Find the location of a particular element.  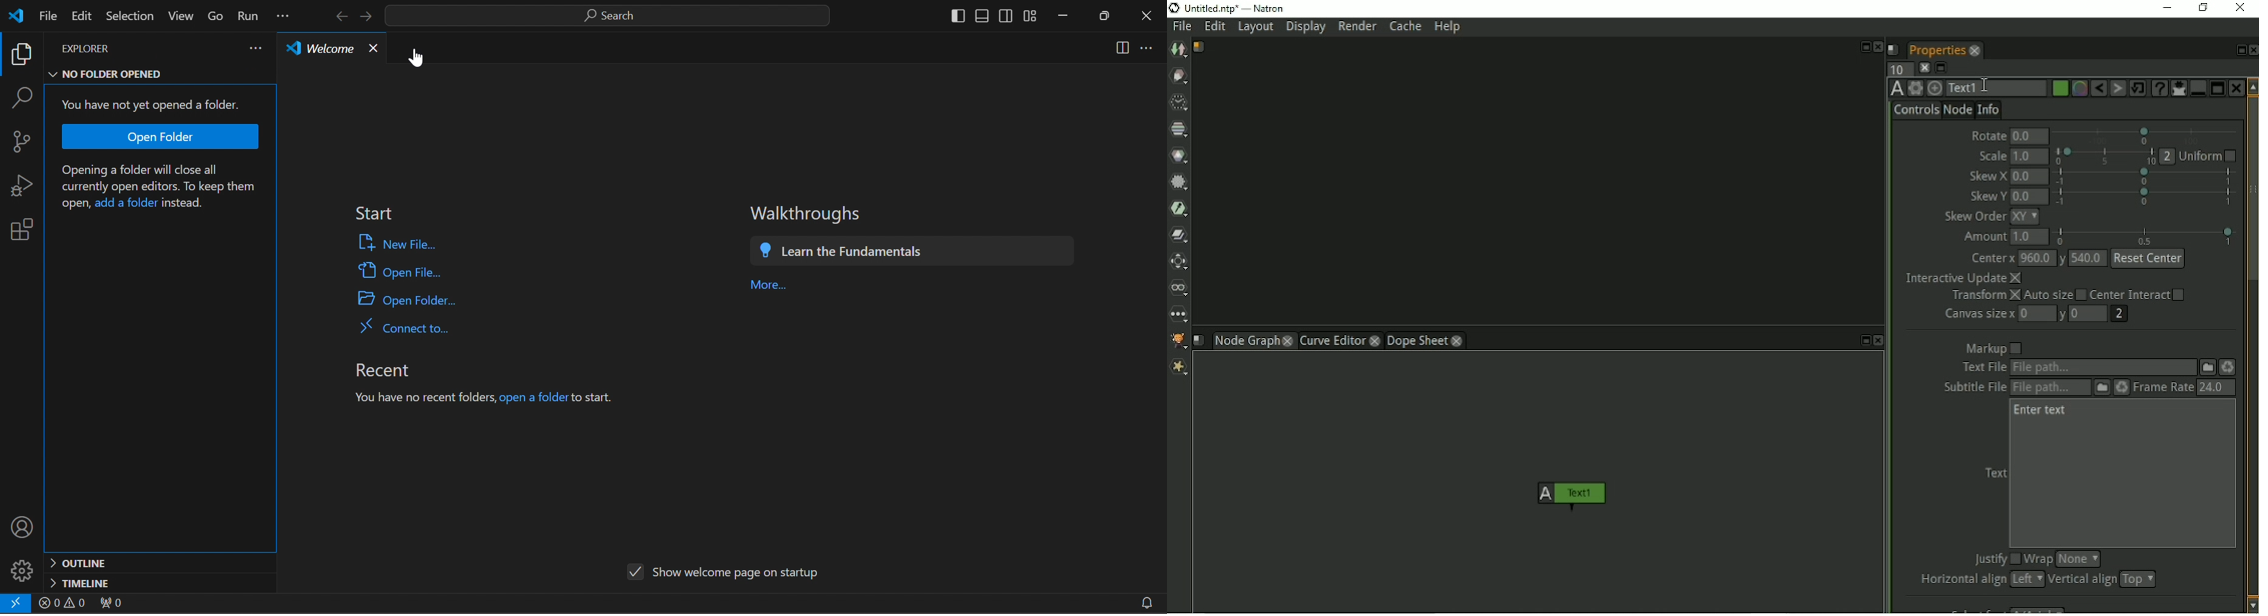

profile is located at coordinates (26, 528).